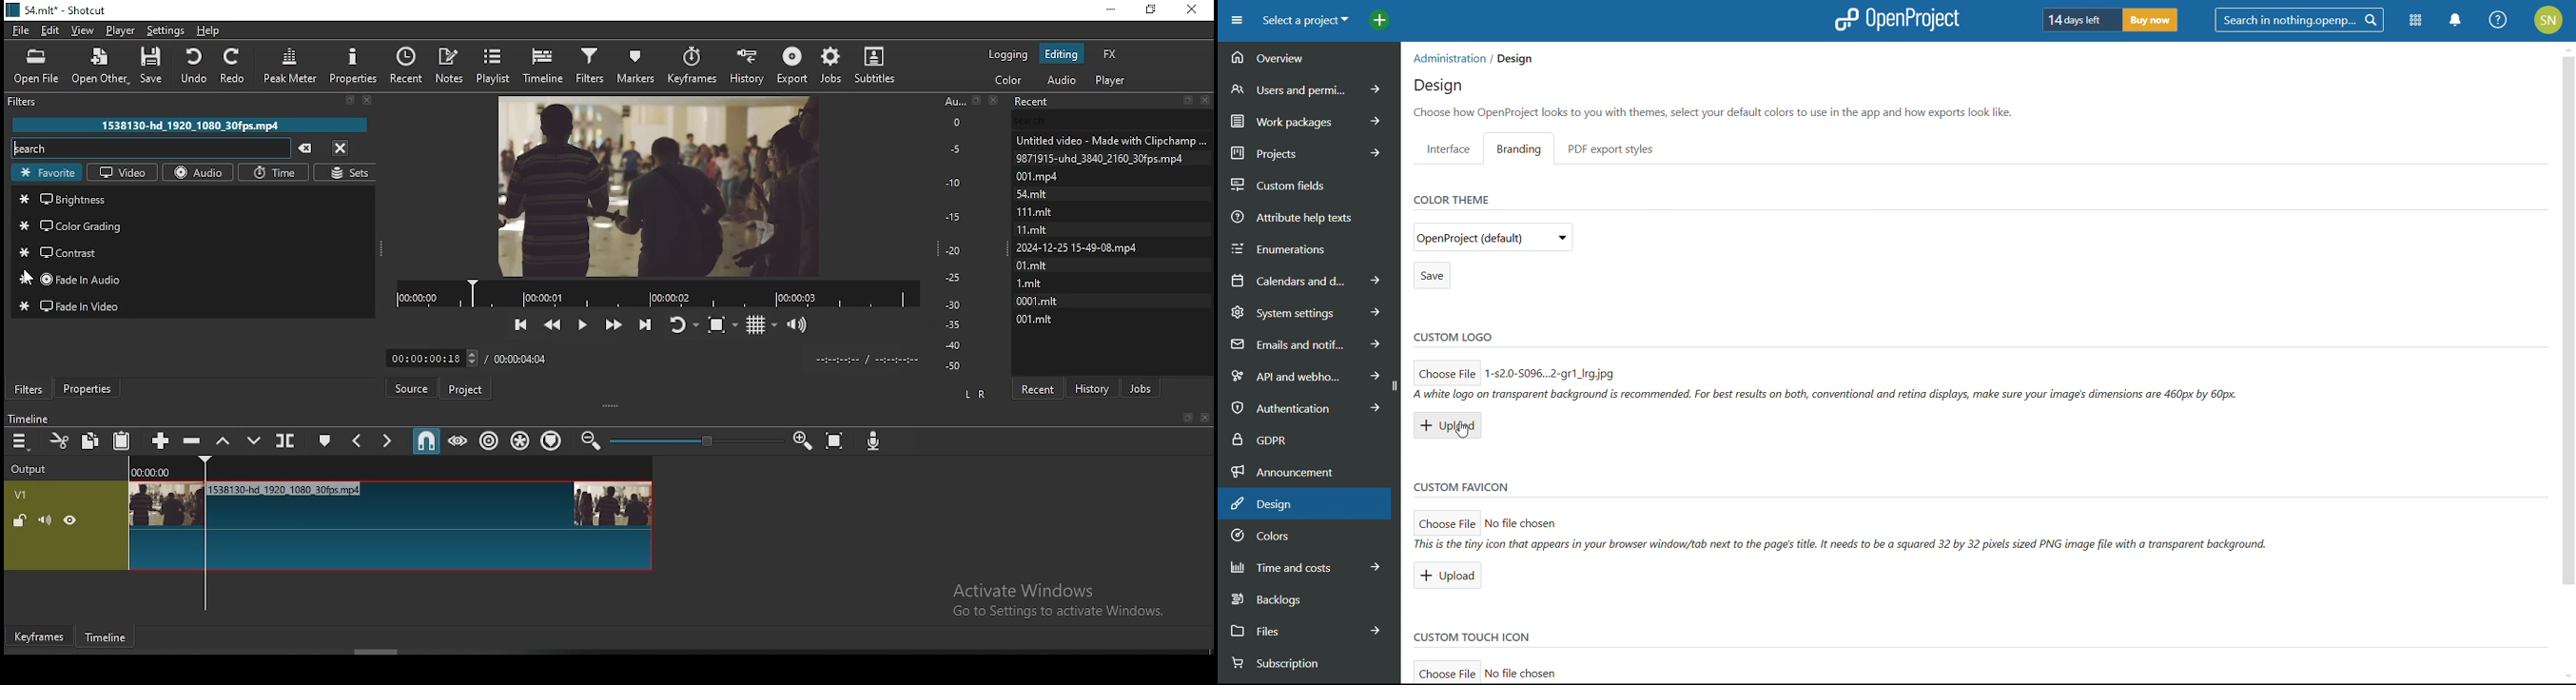  What do you see at coordinates (357, 440) in the screenshot?
I see `previous marker` at bounding box center [357, 440].